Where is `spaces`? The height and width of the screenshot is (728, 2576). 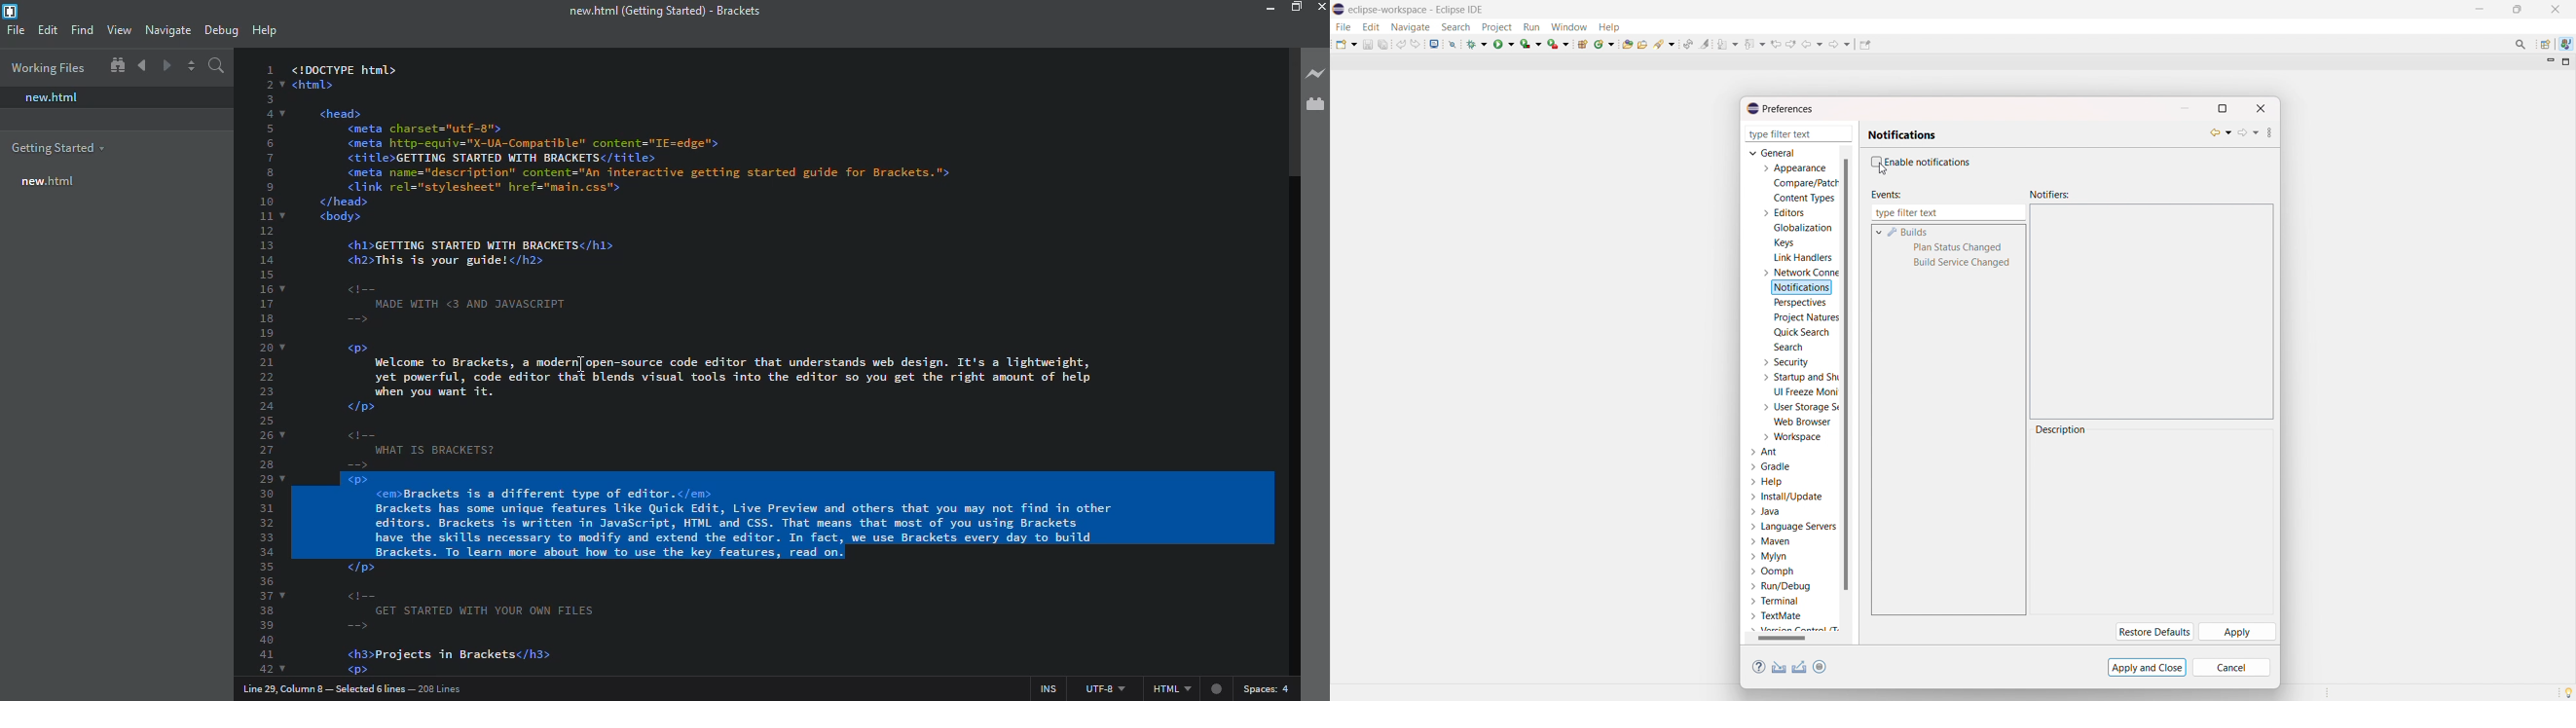
spaces is located at coordinates (1268, 690).